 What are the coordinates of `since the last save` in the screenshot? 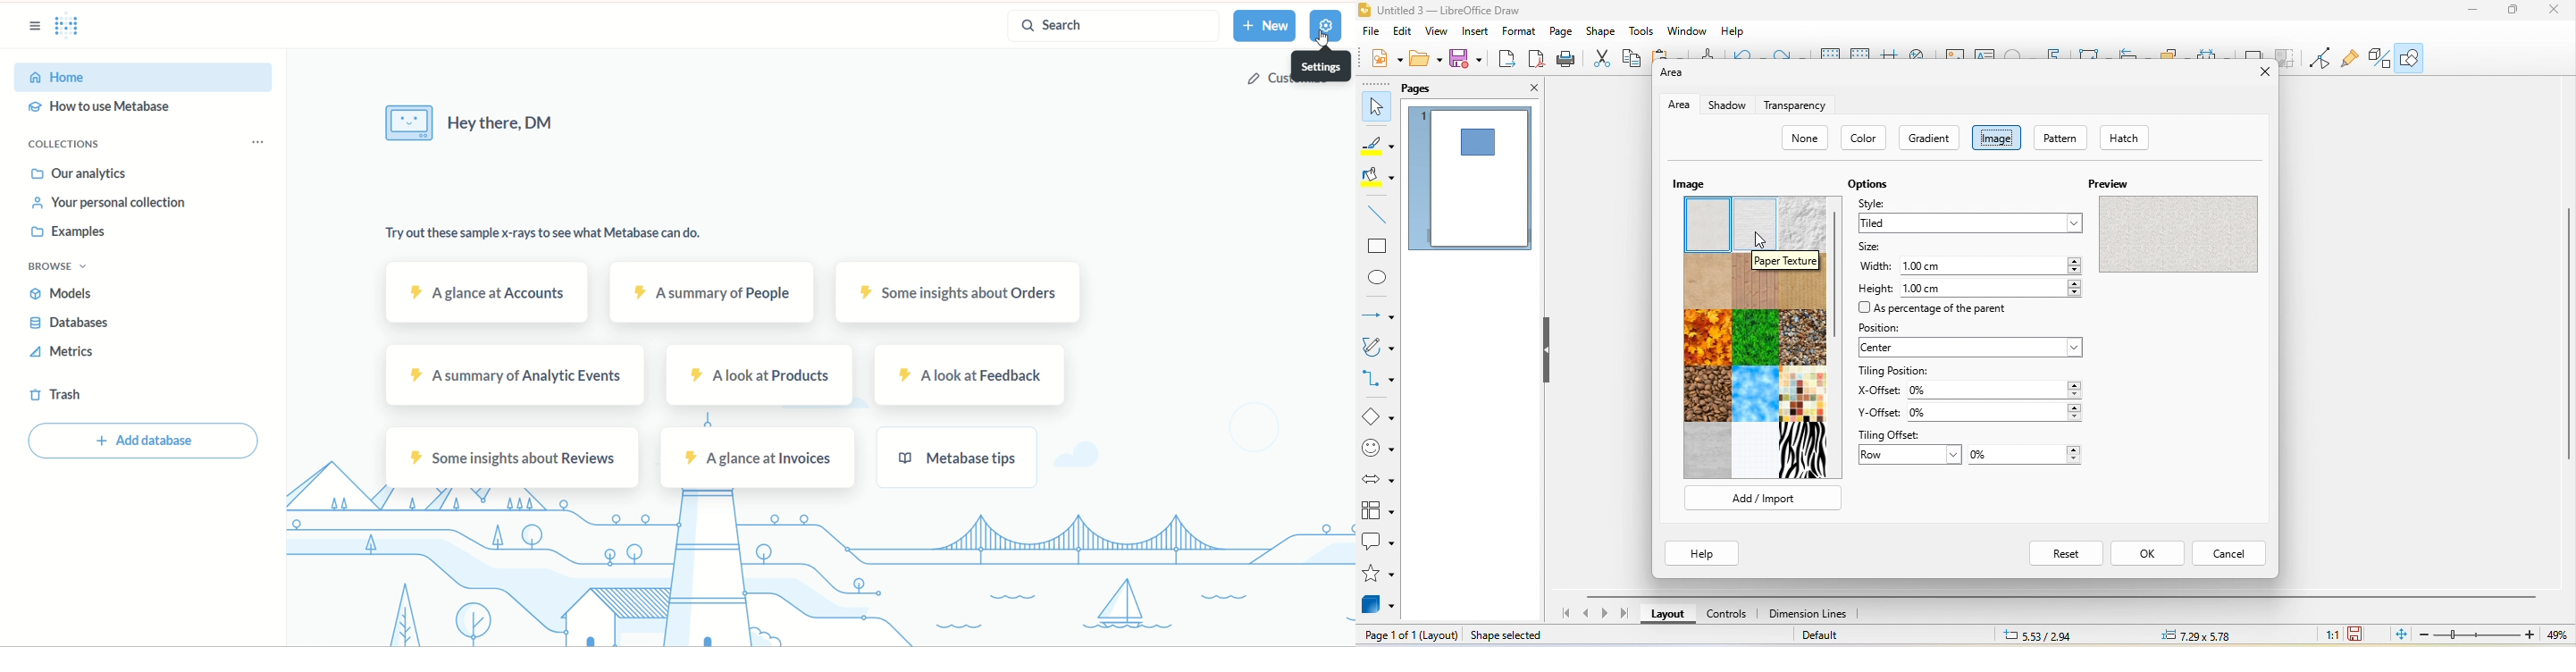 It's located at (2360, 635).